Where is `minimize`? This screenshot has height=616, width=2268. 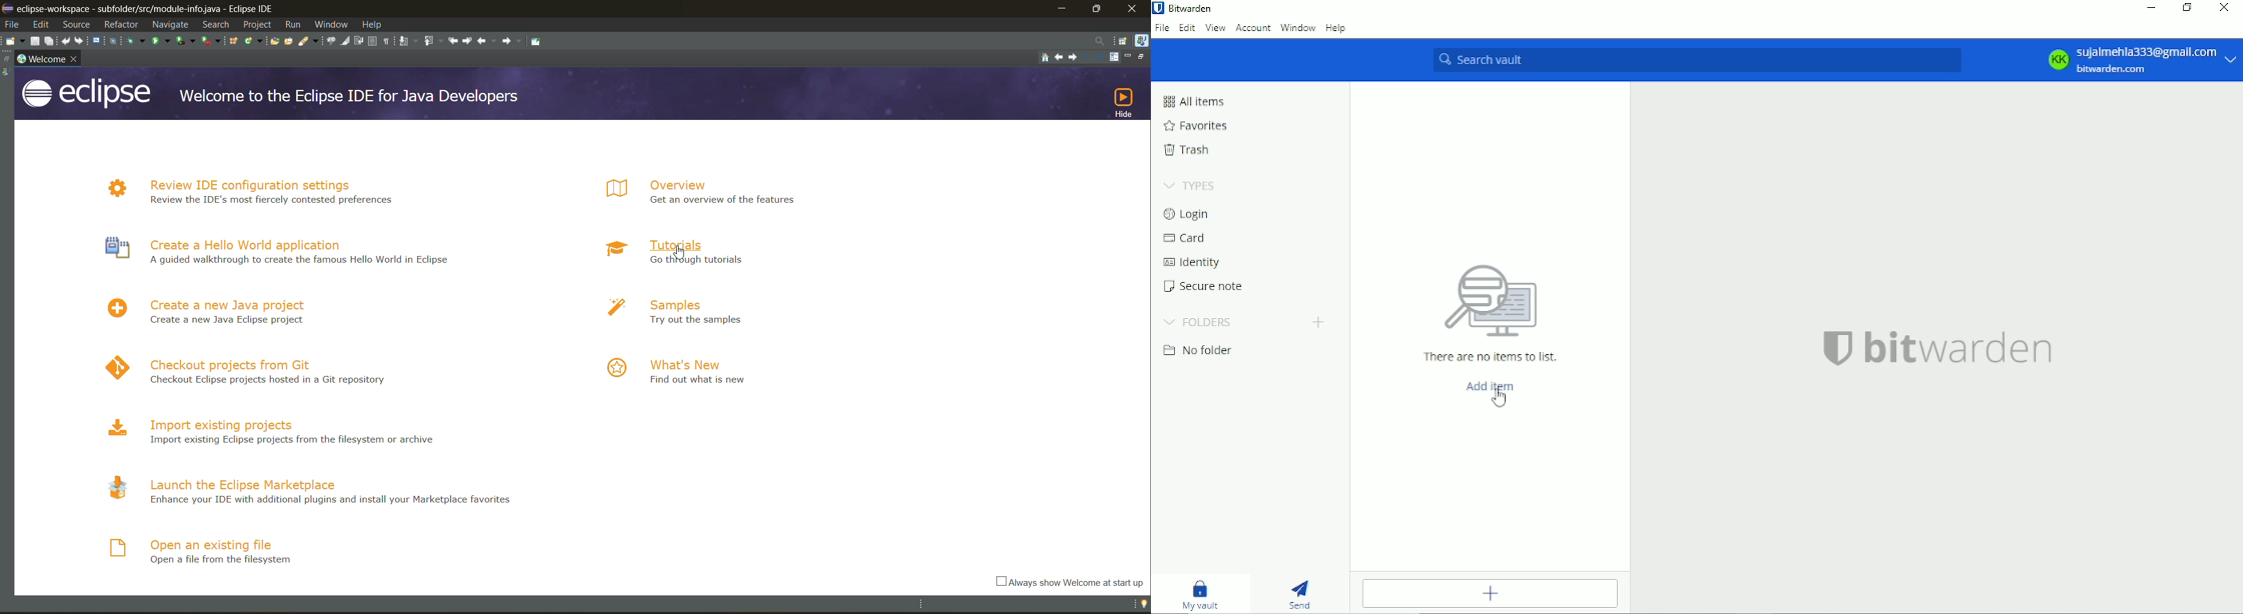
minimize is located at coordinates (1130, 58).